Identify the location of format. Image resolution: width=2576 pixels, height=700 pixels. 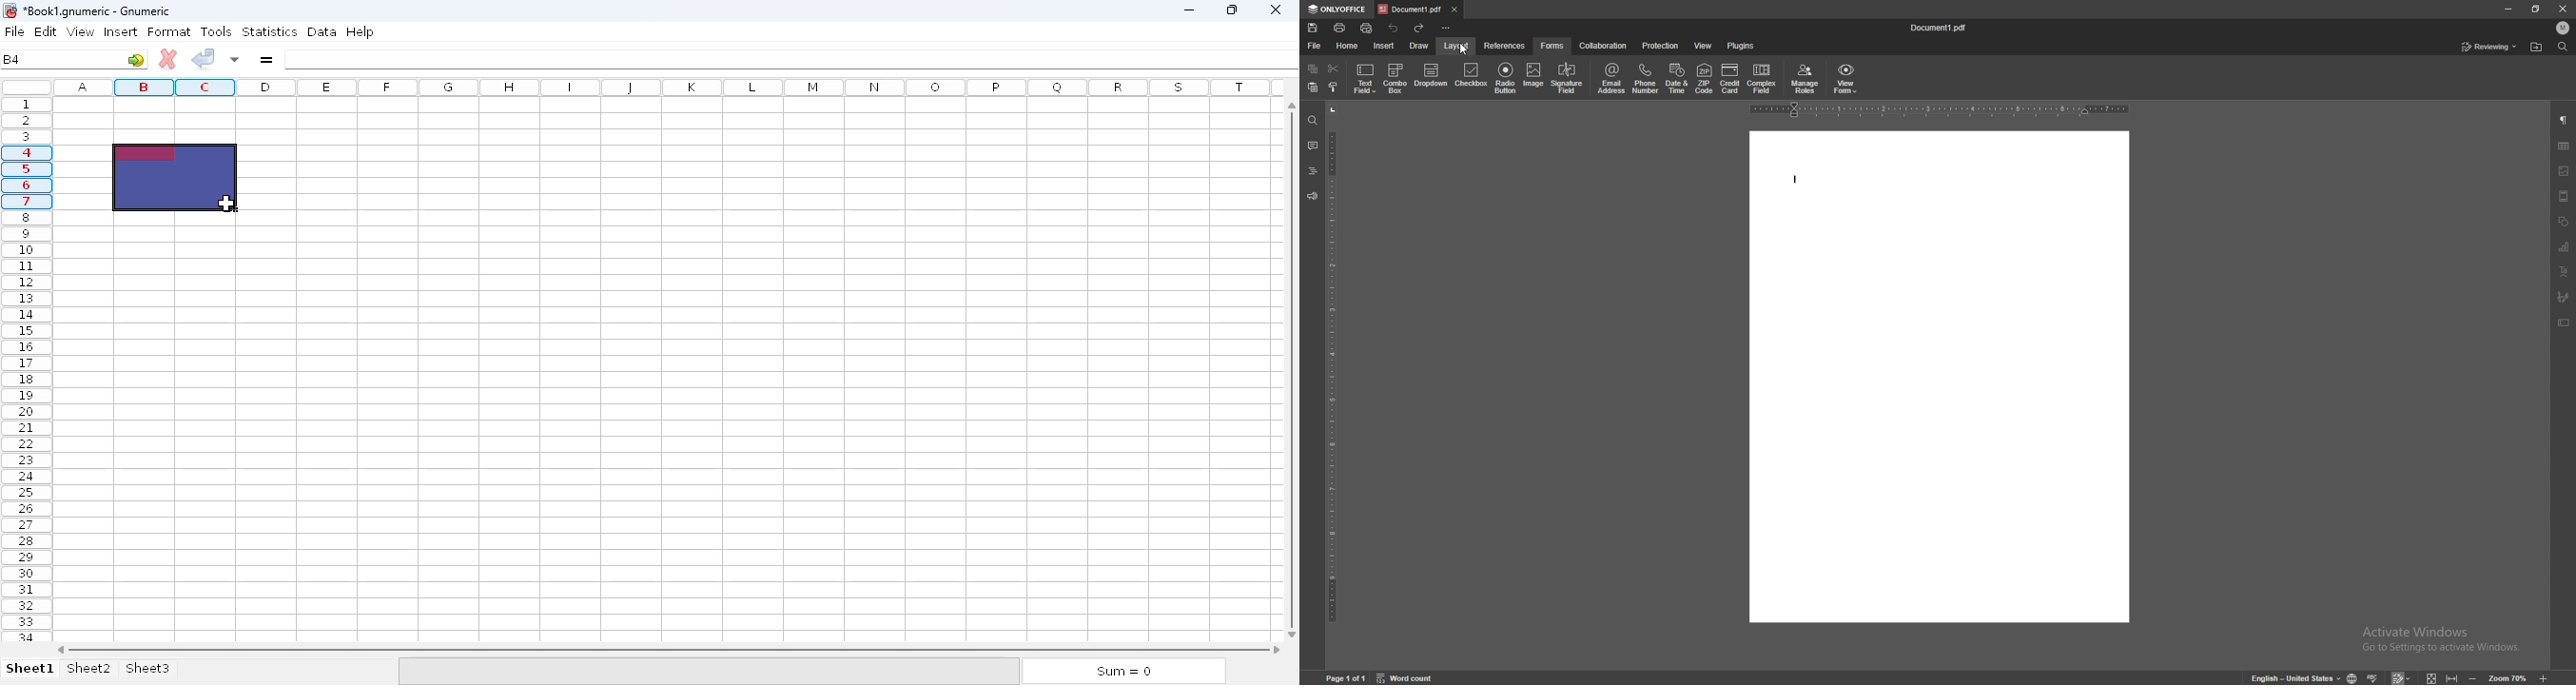
(169, 31).